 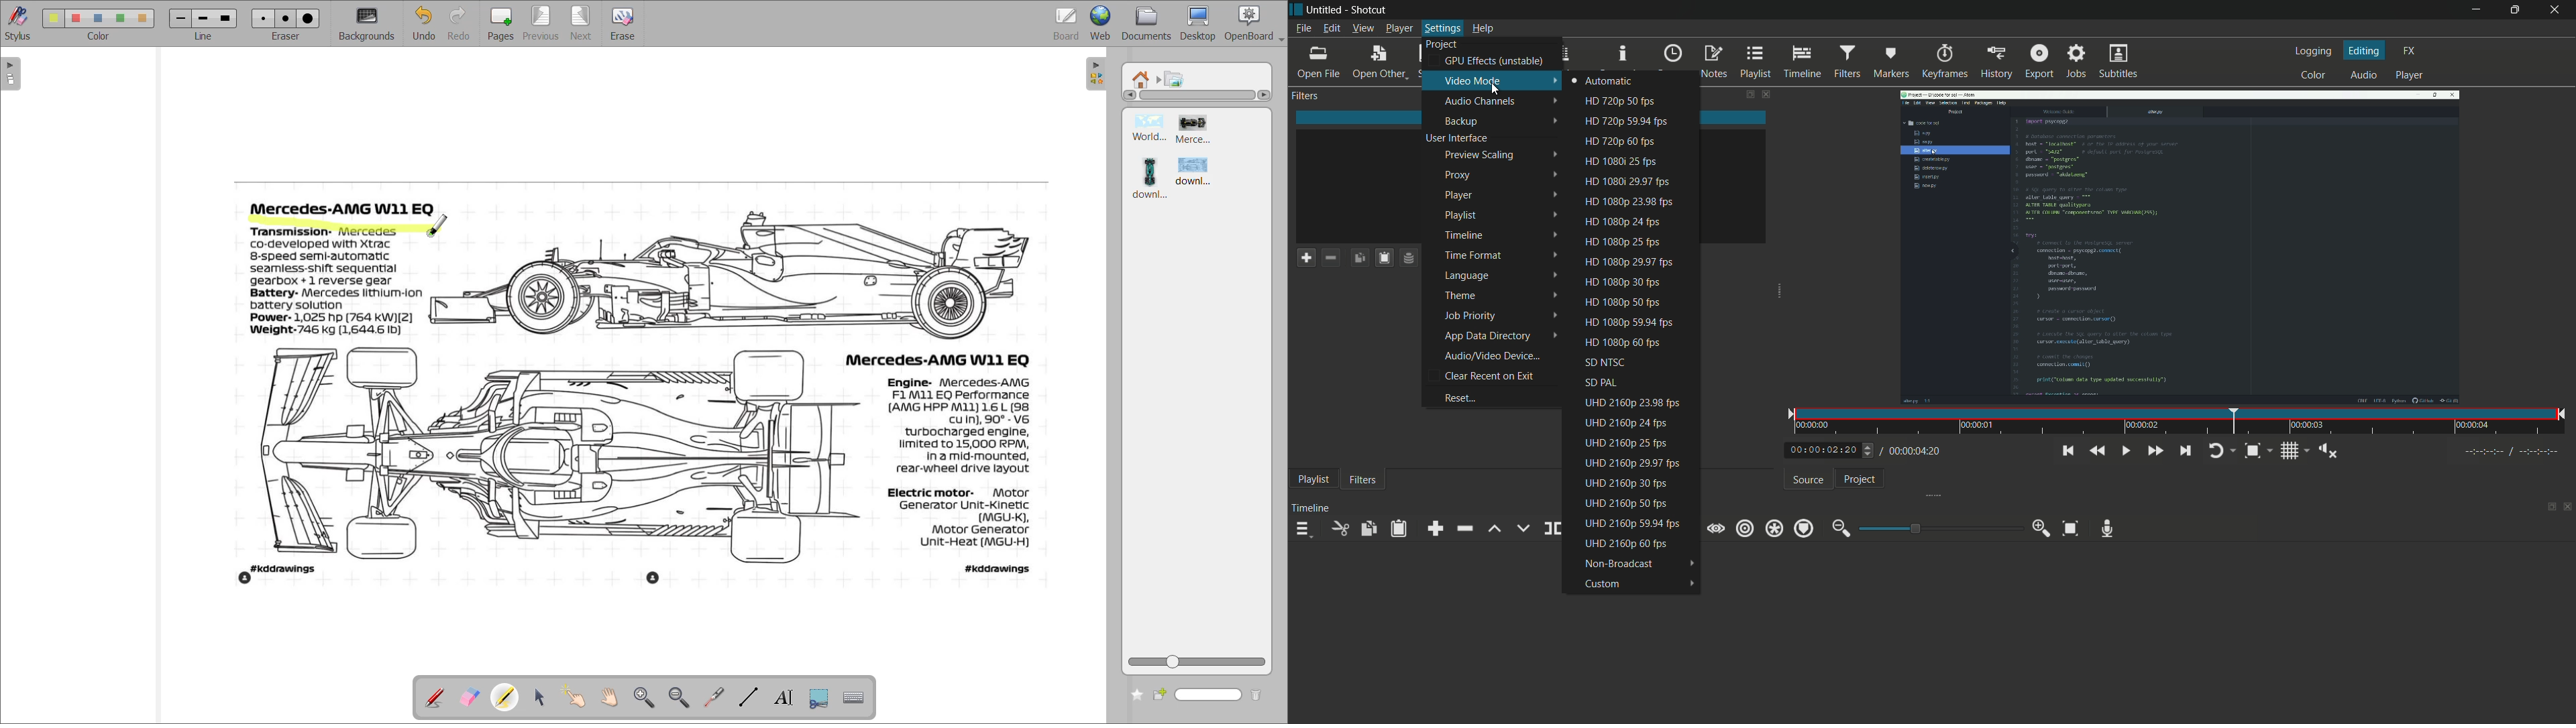 I want to click on hd 1080p 24 fps, so click(x=1635, y=221).